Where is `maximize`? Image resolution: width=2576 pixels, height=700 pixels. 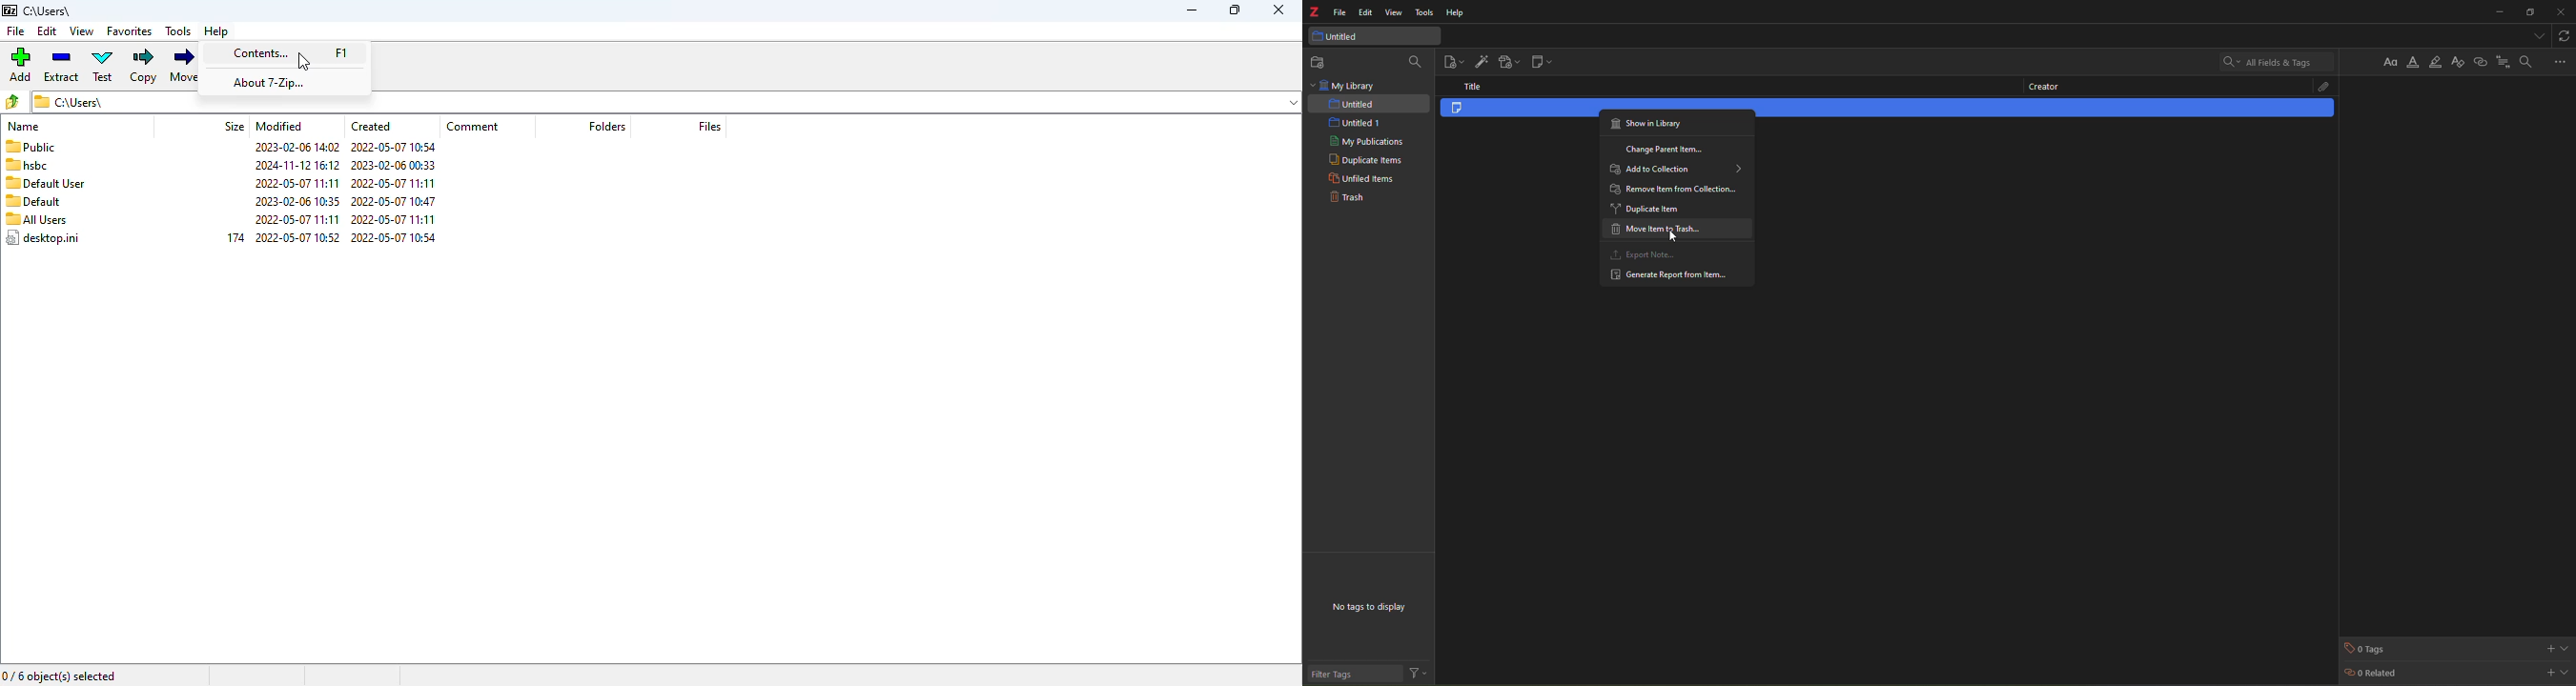
maximize is located at coordinates (2529, 13).